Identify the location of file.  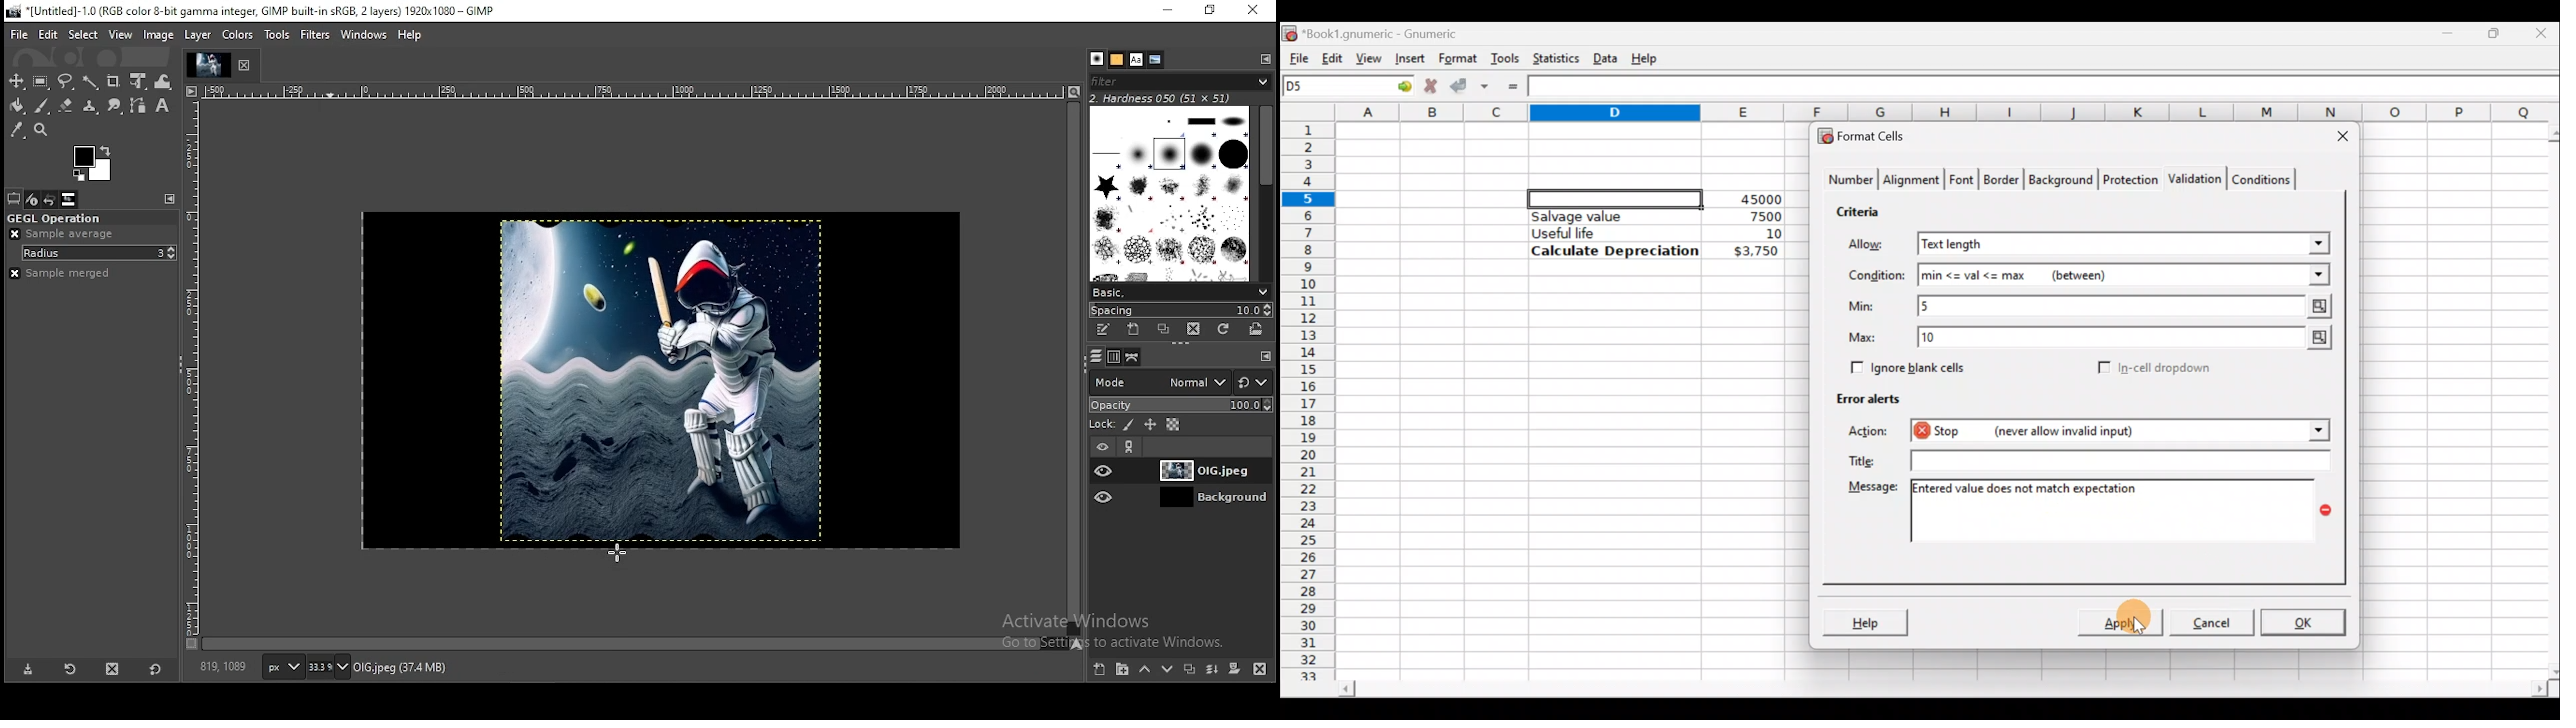
(21, 35).